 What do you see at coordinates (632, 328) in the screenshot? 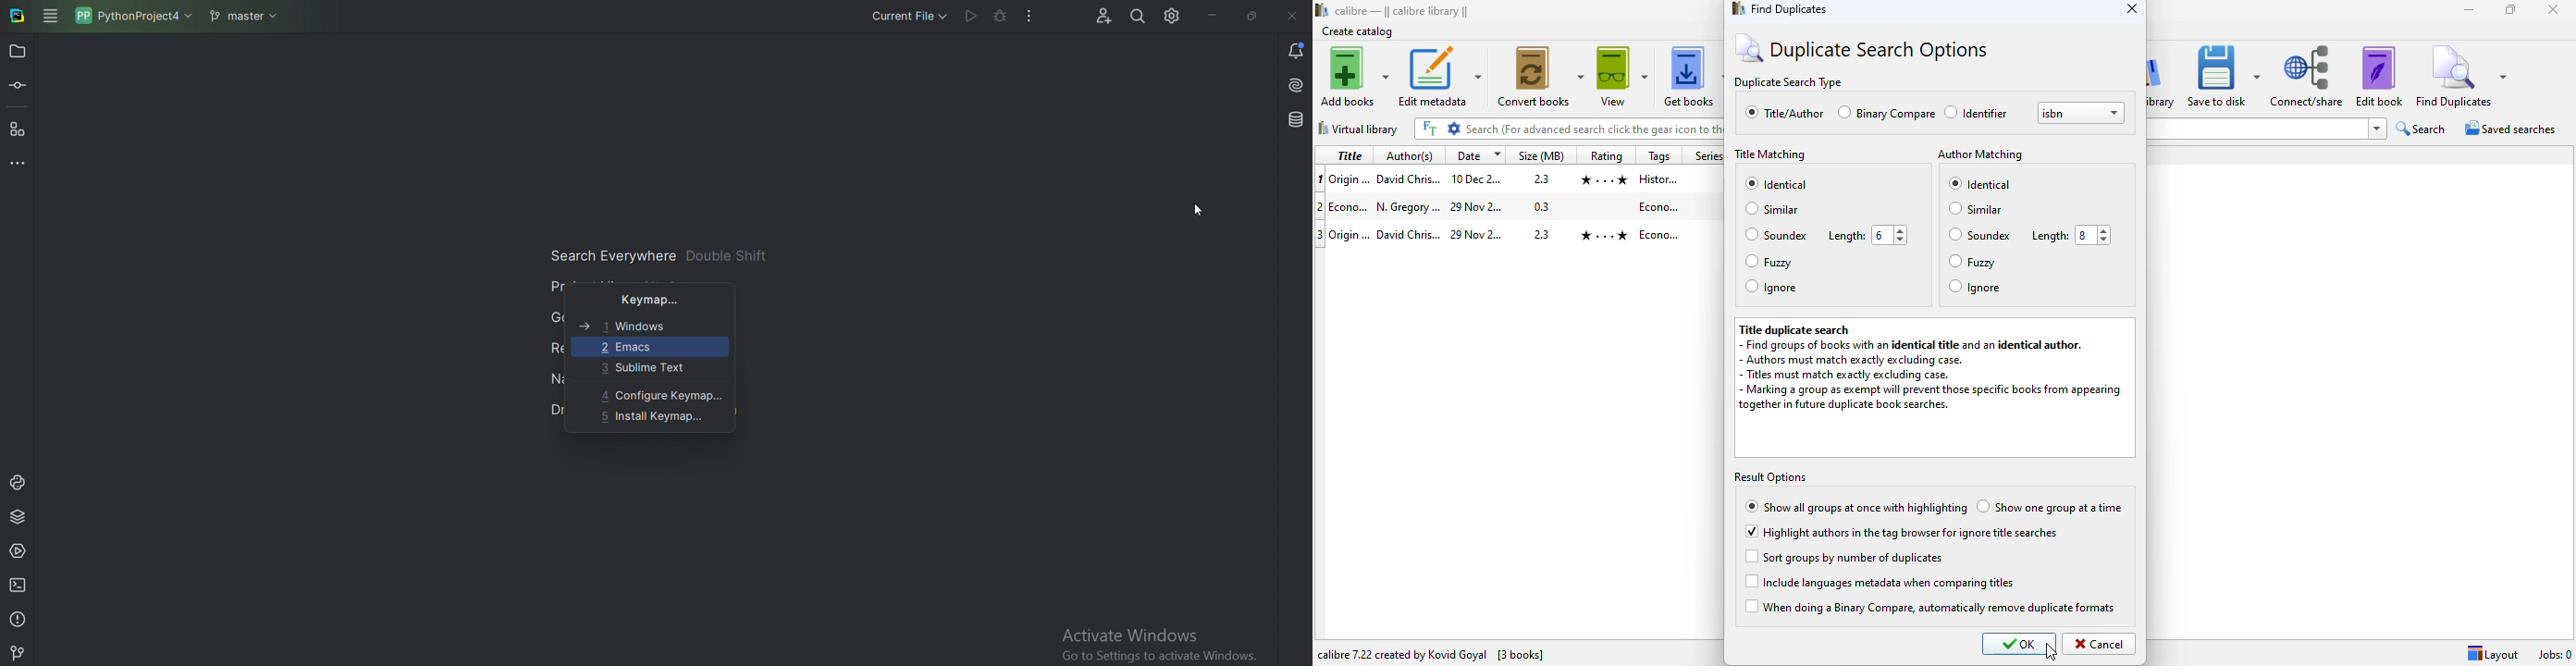
I see `windows` at bounding box center [632, 328].